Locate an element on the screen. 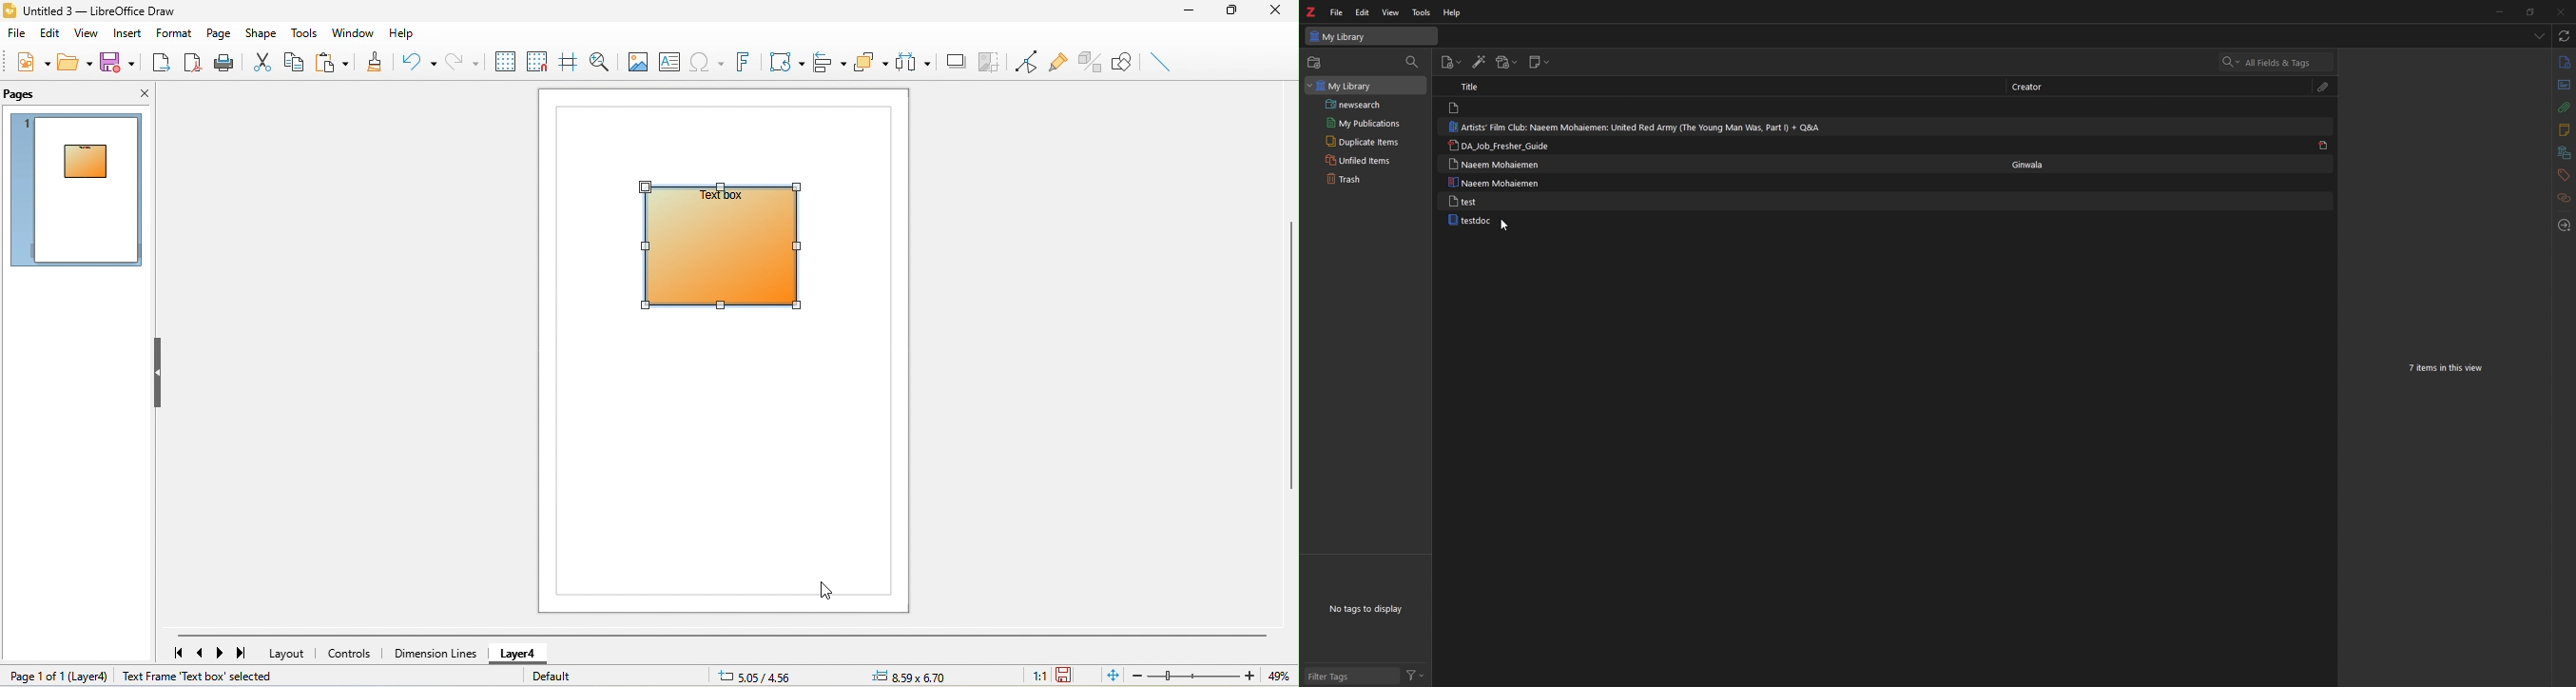 This screenshot has width=2576, height=700. transformation is located at coordinates (786, 61).